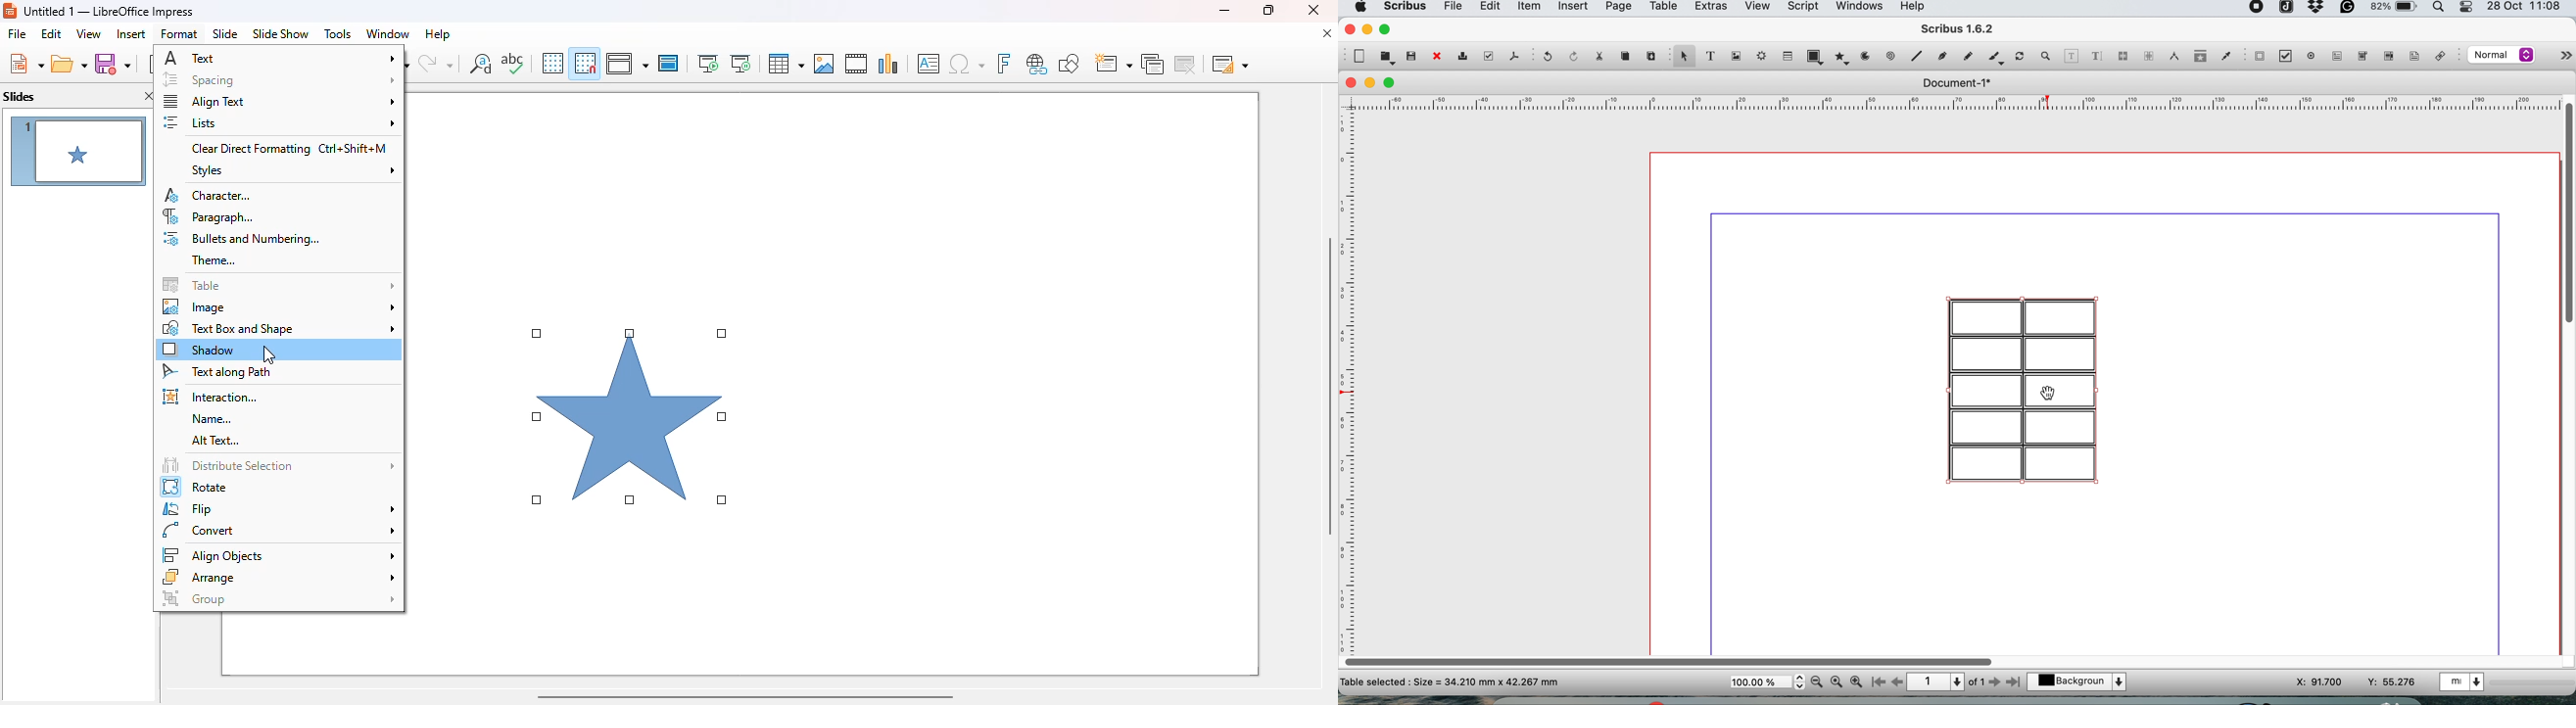  Describe the element at coordinates (1546, 57) in the screenshot. I see `undo` at that location.